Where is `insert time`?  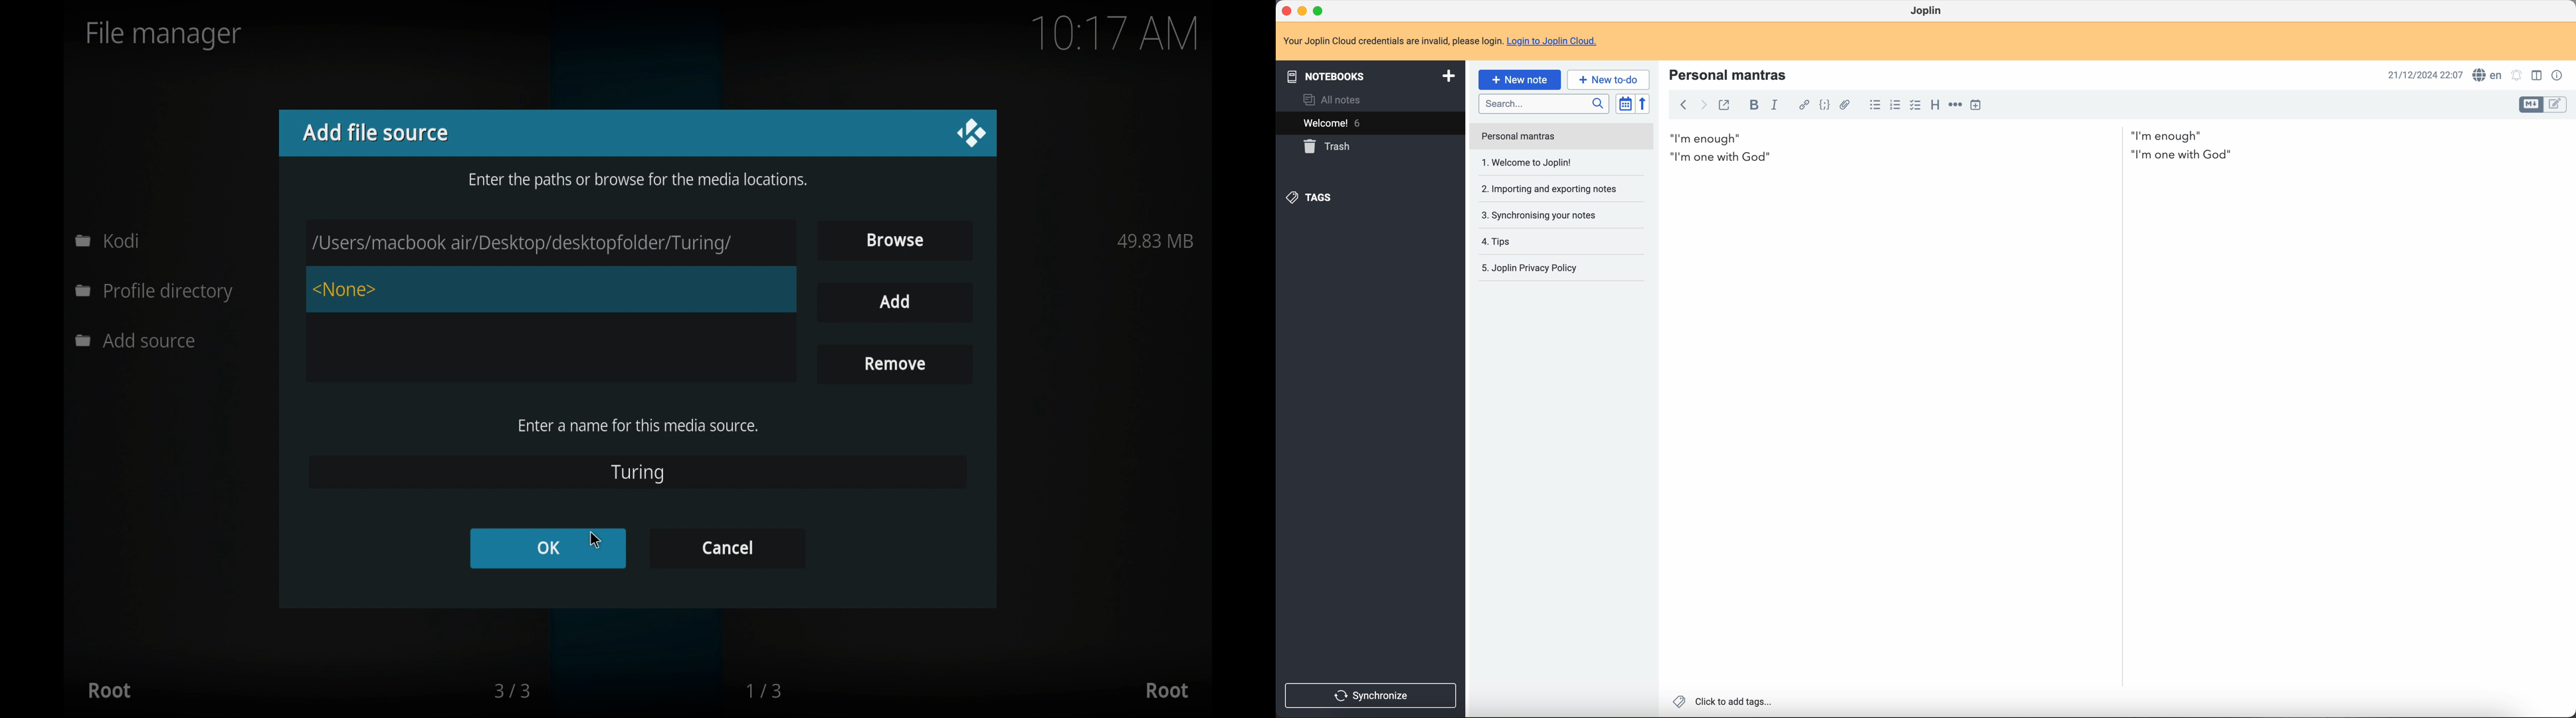
insert time is located at coordinates (1975, 105).